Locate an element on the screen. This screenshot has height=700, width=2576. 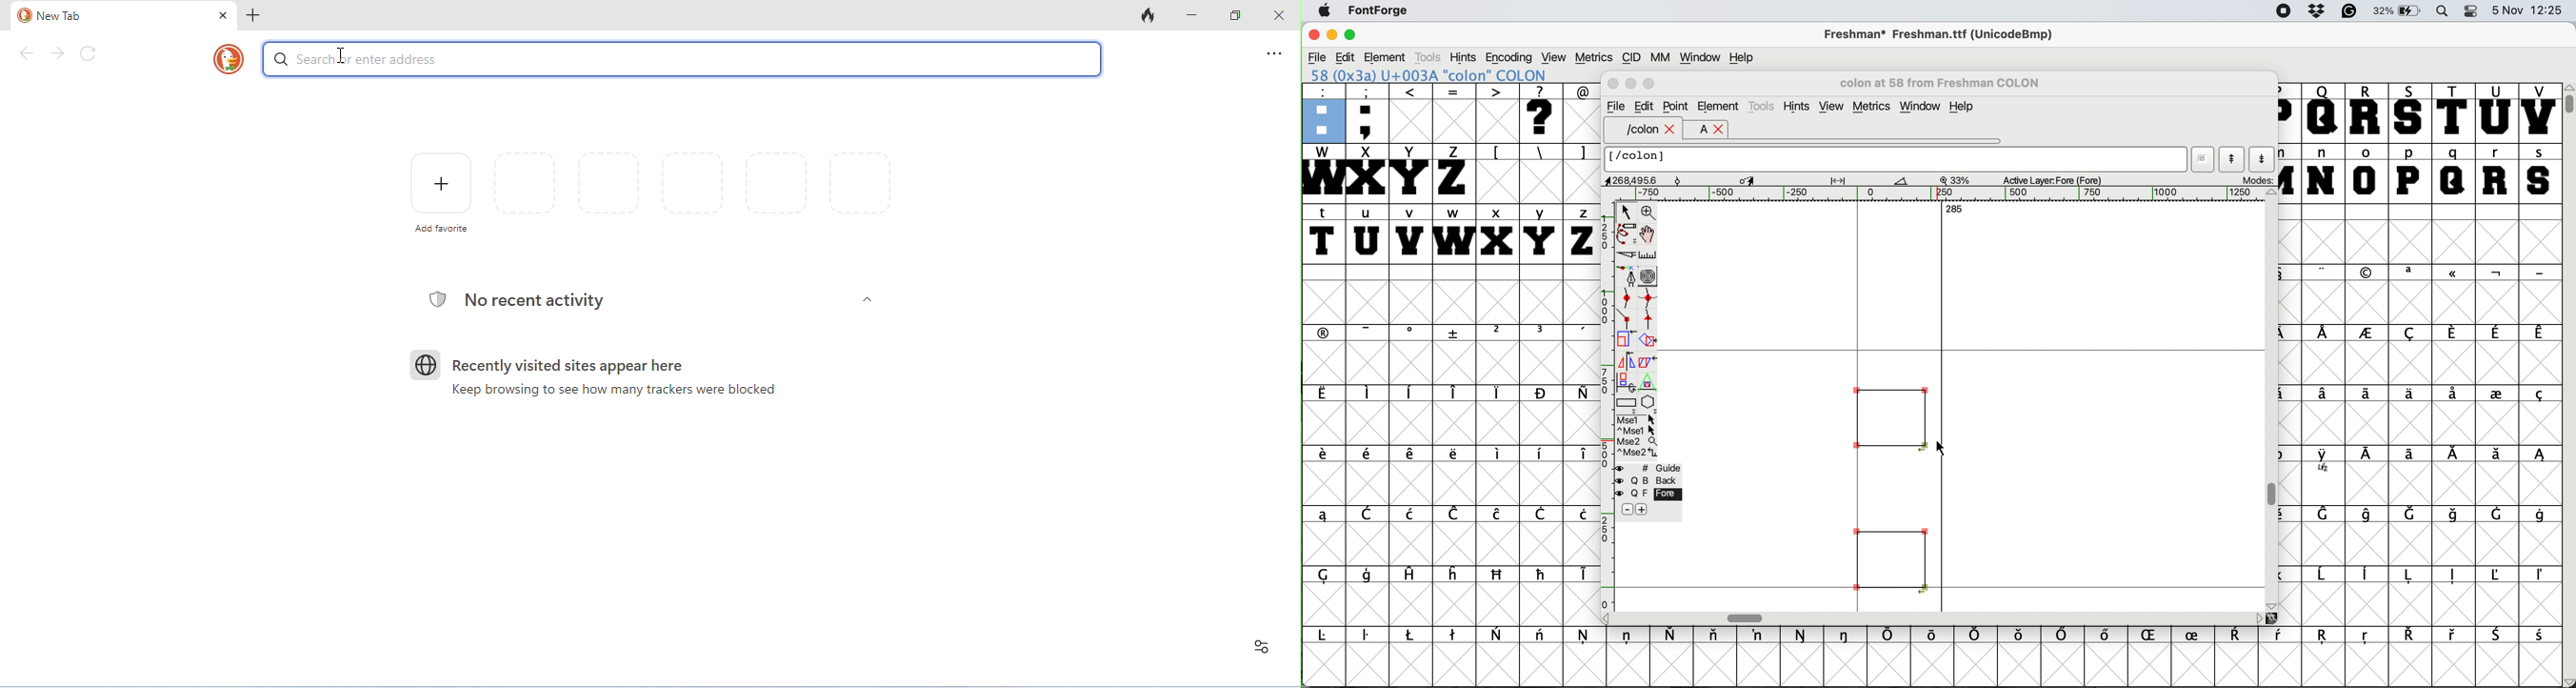
symbol is located at coordinates (2541, 514).